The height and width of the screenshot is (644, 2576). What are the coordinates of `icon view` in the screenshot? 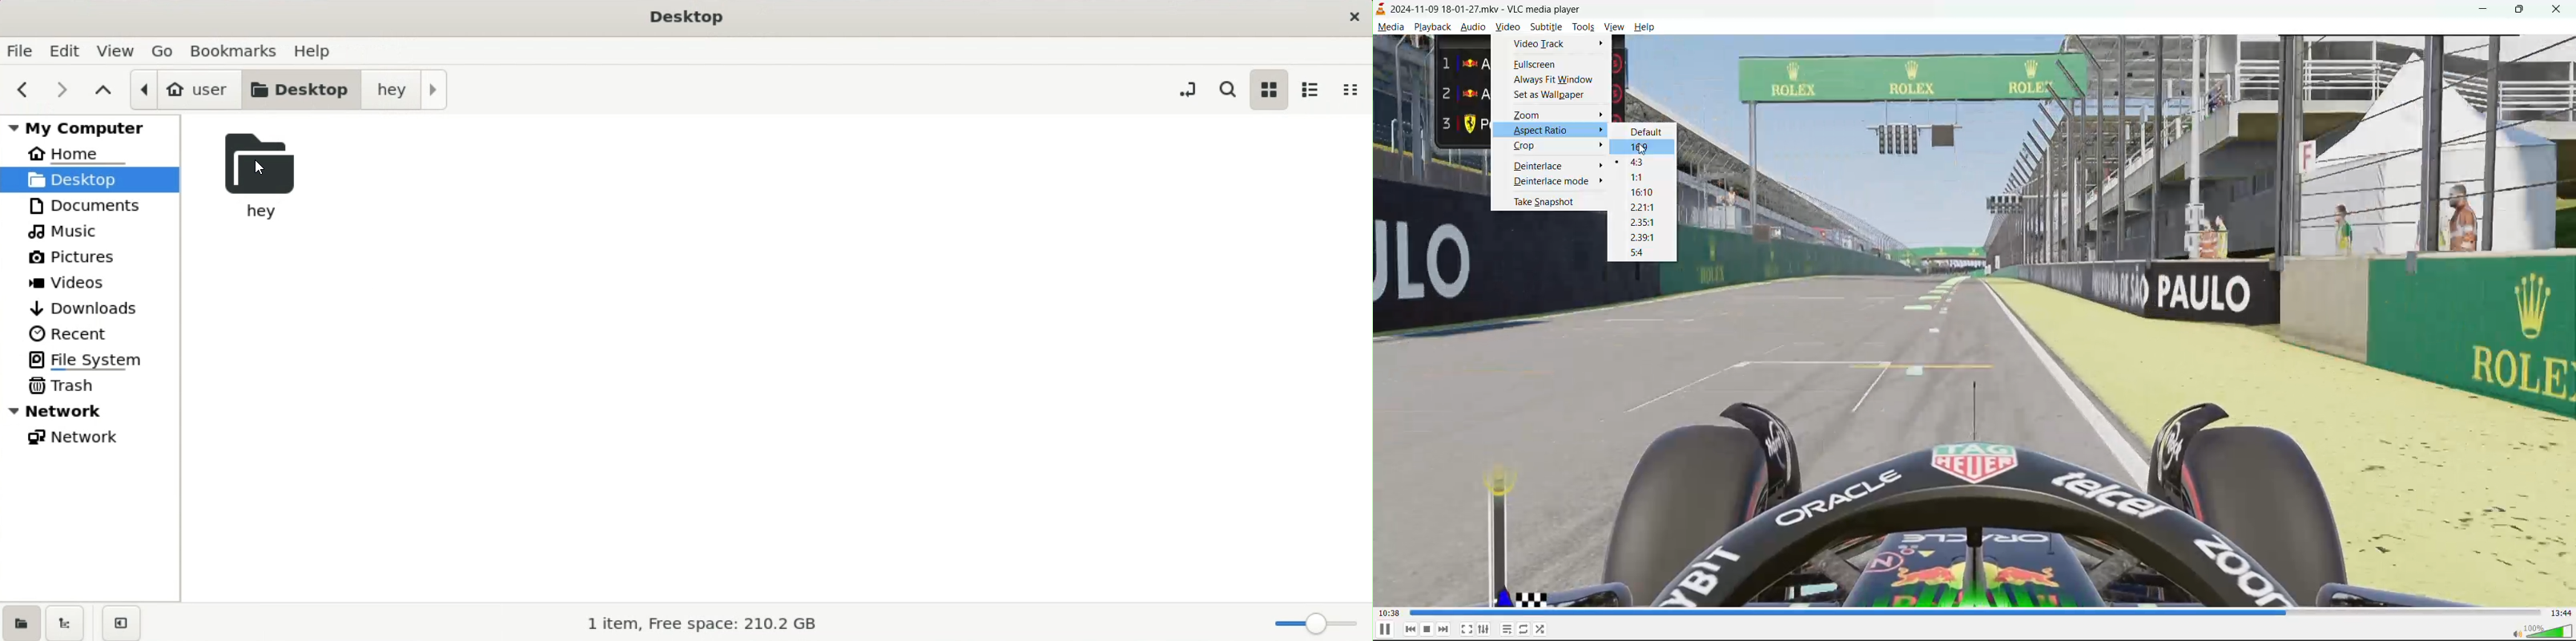 It's located at (1268, 89).